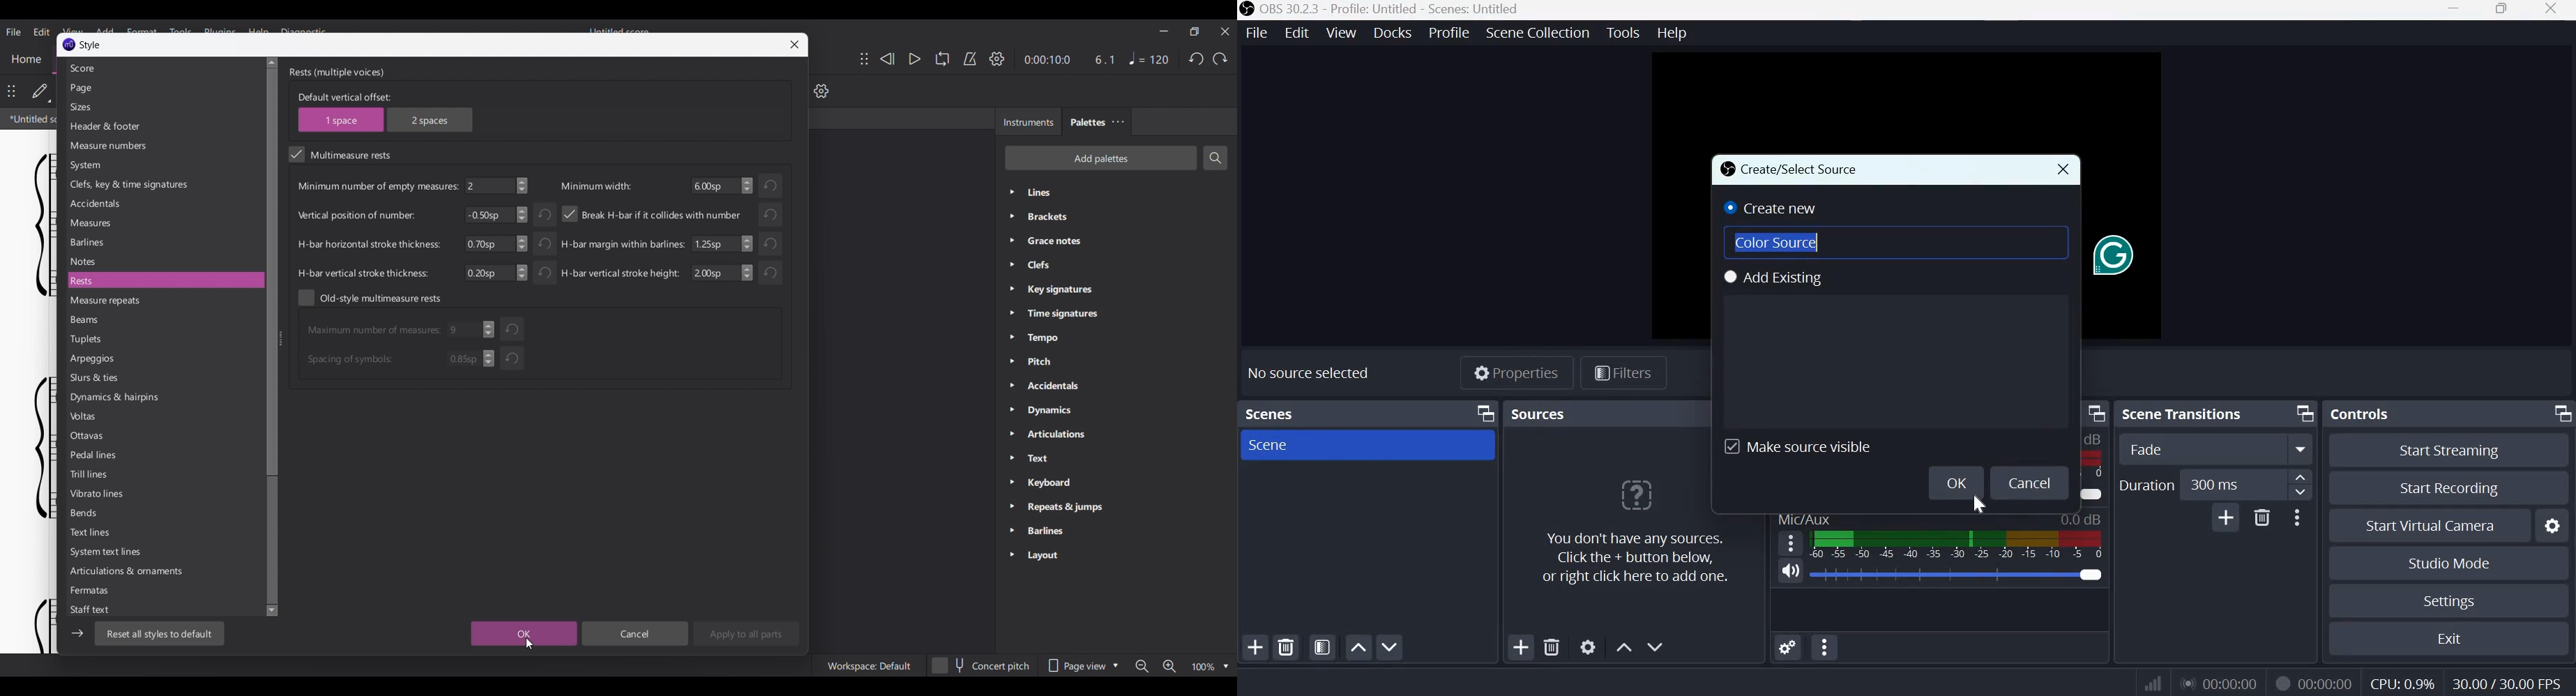  What do you see at coordinates (2448, 601) in the screenshot?
I see `Settings` at bounding box center [2448, 601].